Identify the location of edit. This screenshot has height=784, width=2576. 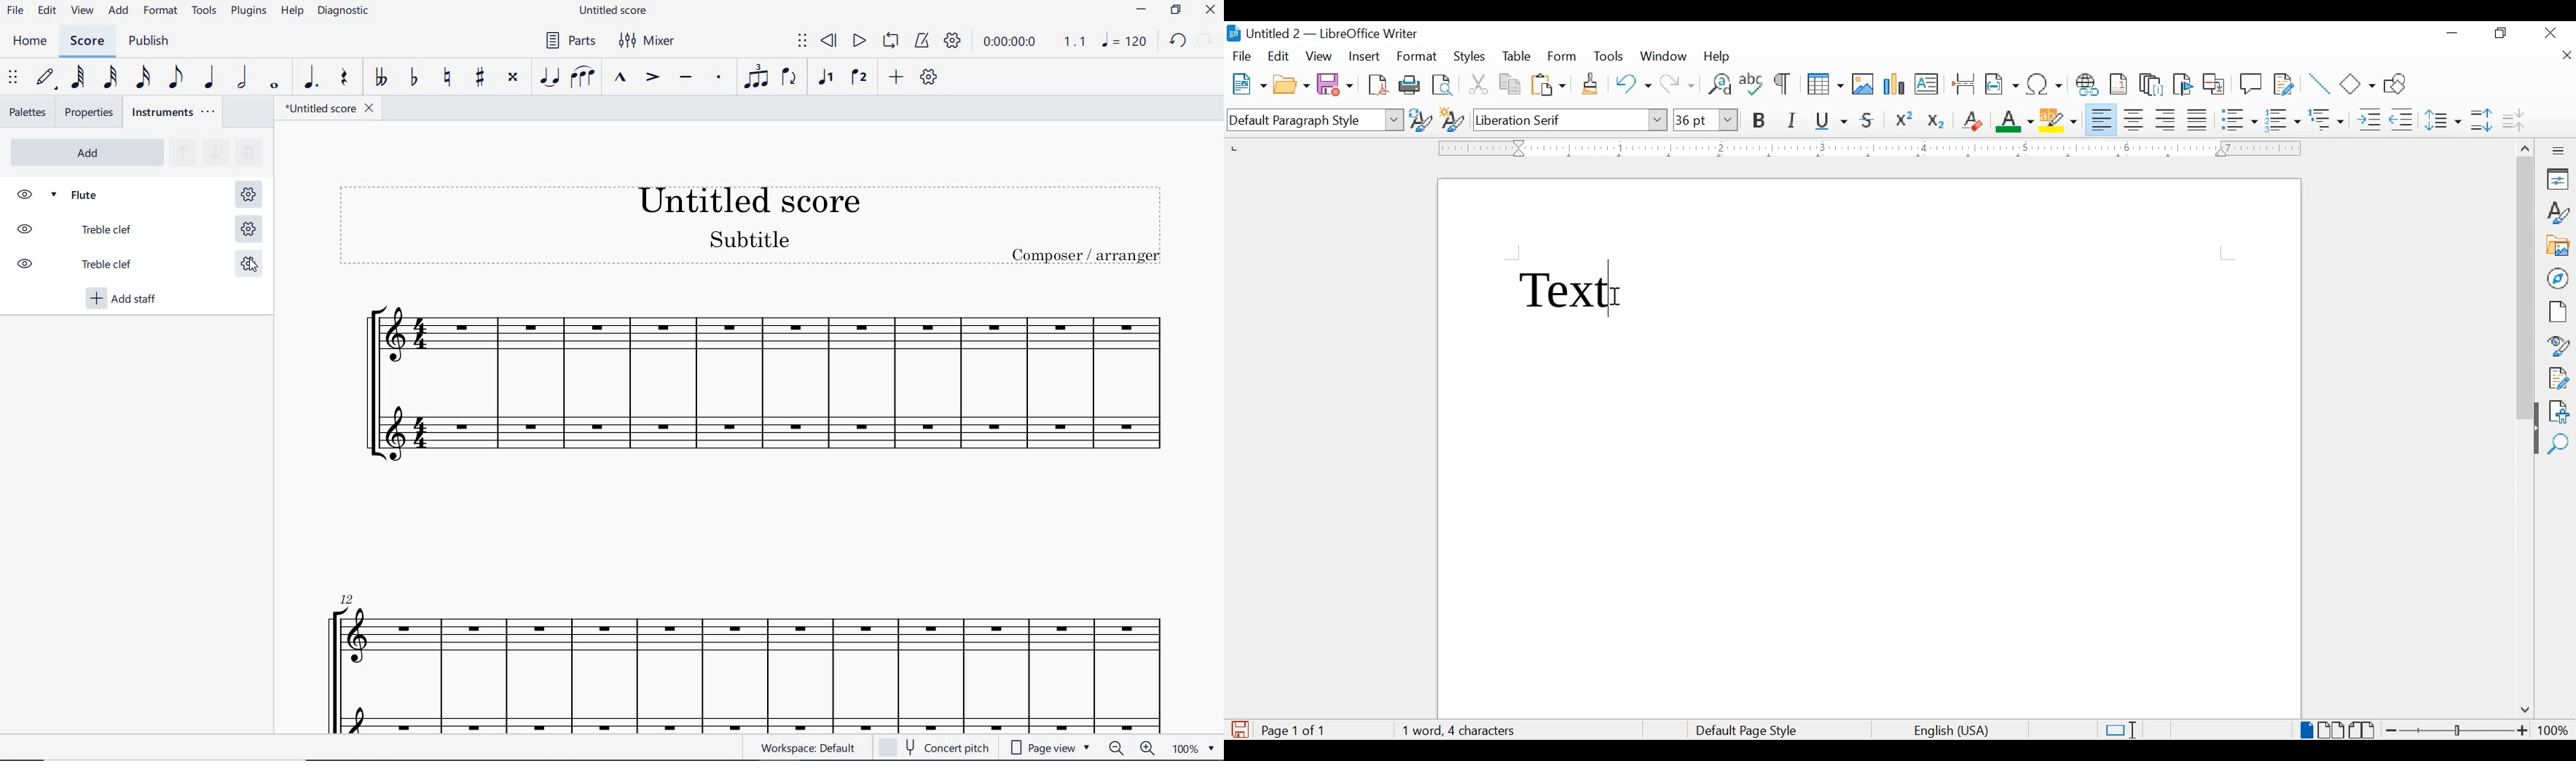
(1280, 56).